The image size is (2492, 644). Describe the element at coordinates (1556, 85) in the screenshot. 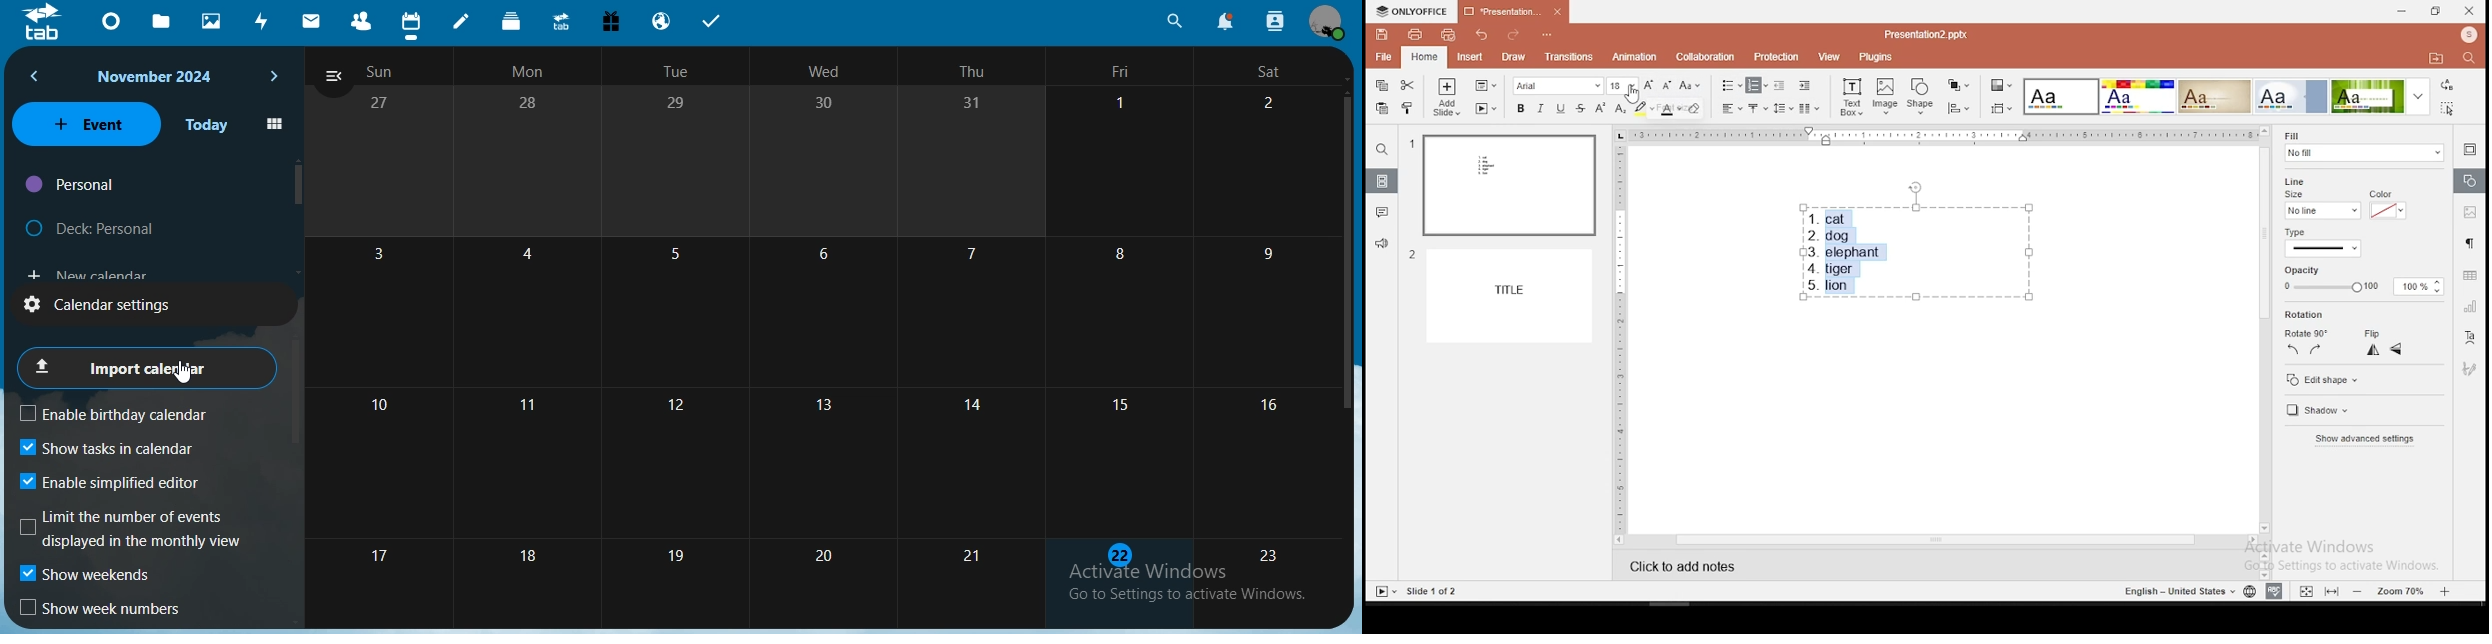

I see `font` at that location.